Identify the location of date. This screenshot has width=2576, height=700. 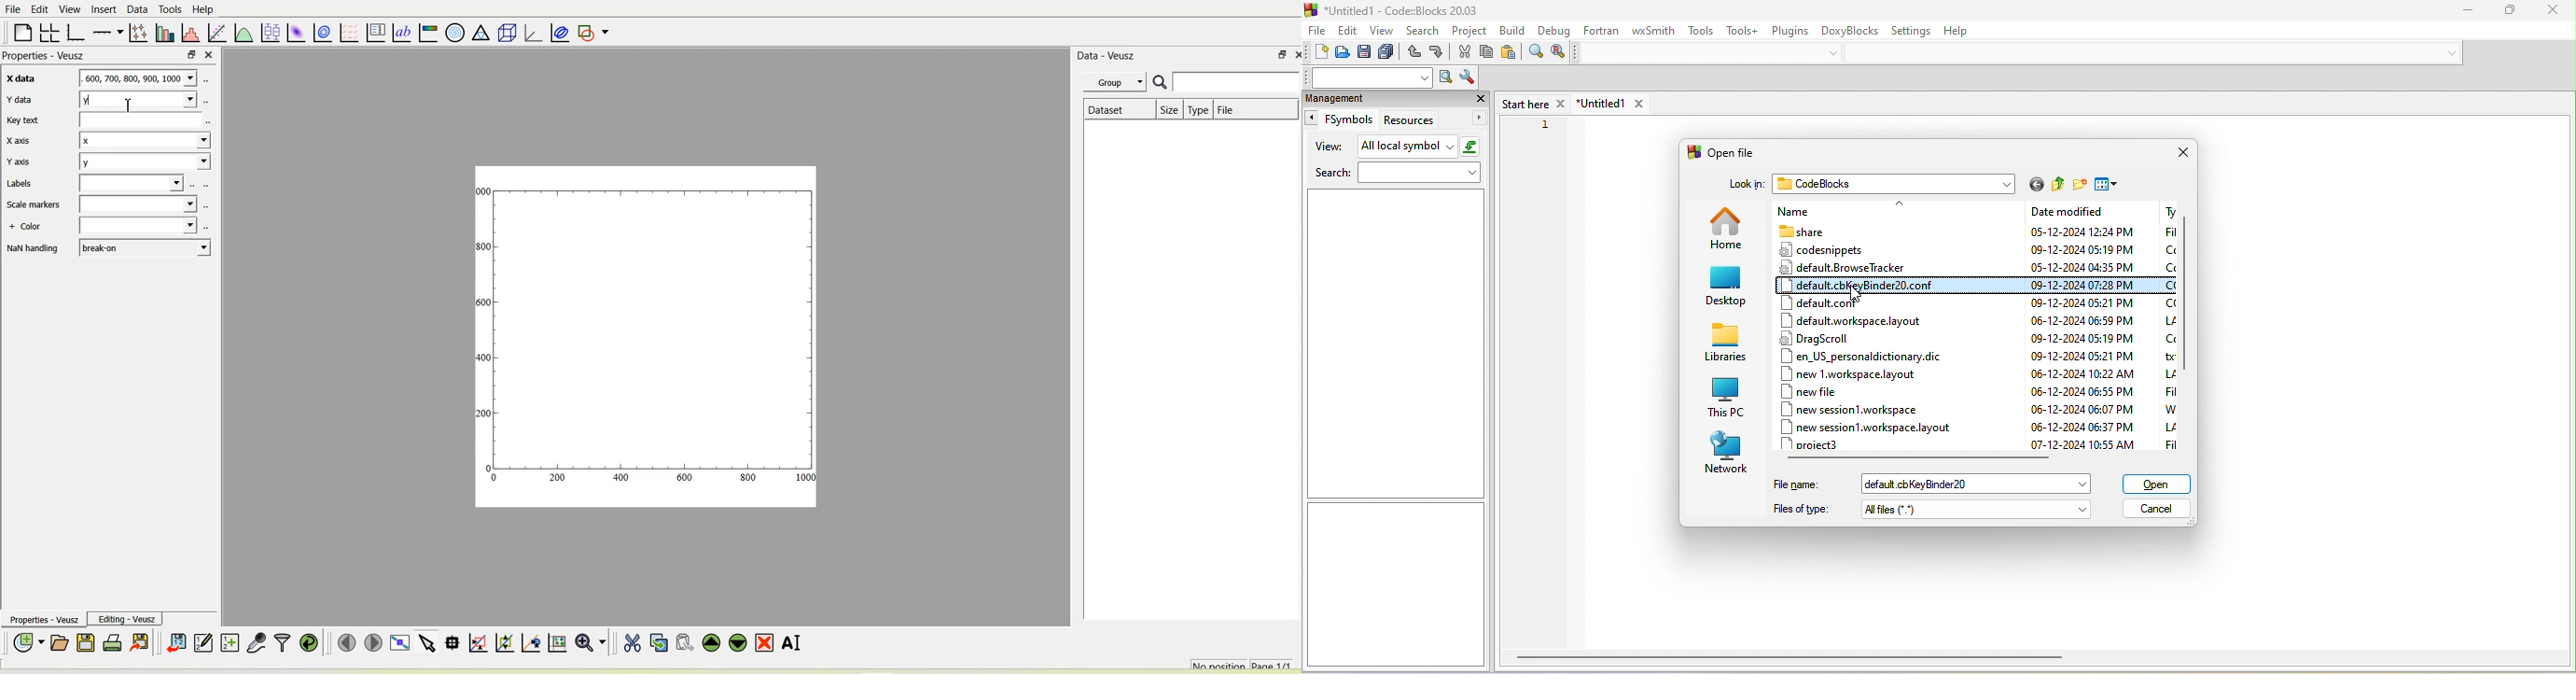
(2079, 355).